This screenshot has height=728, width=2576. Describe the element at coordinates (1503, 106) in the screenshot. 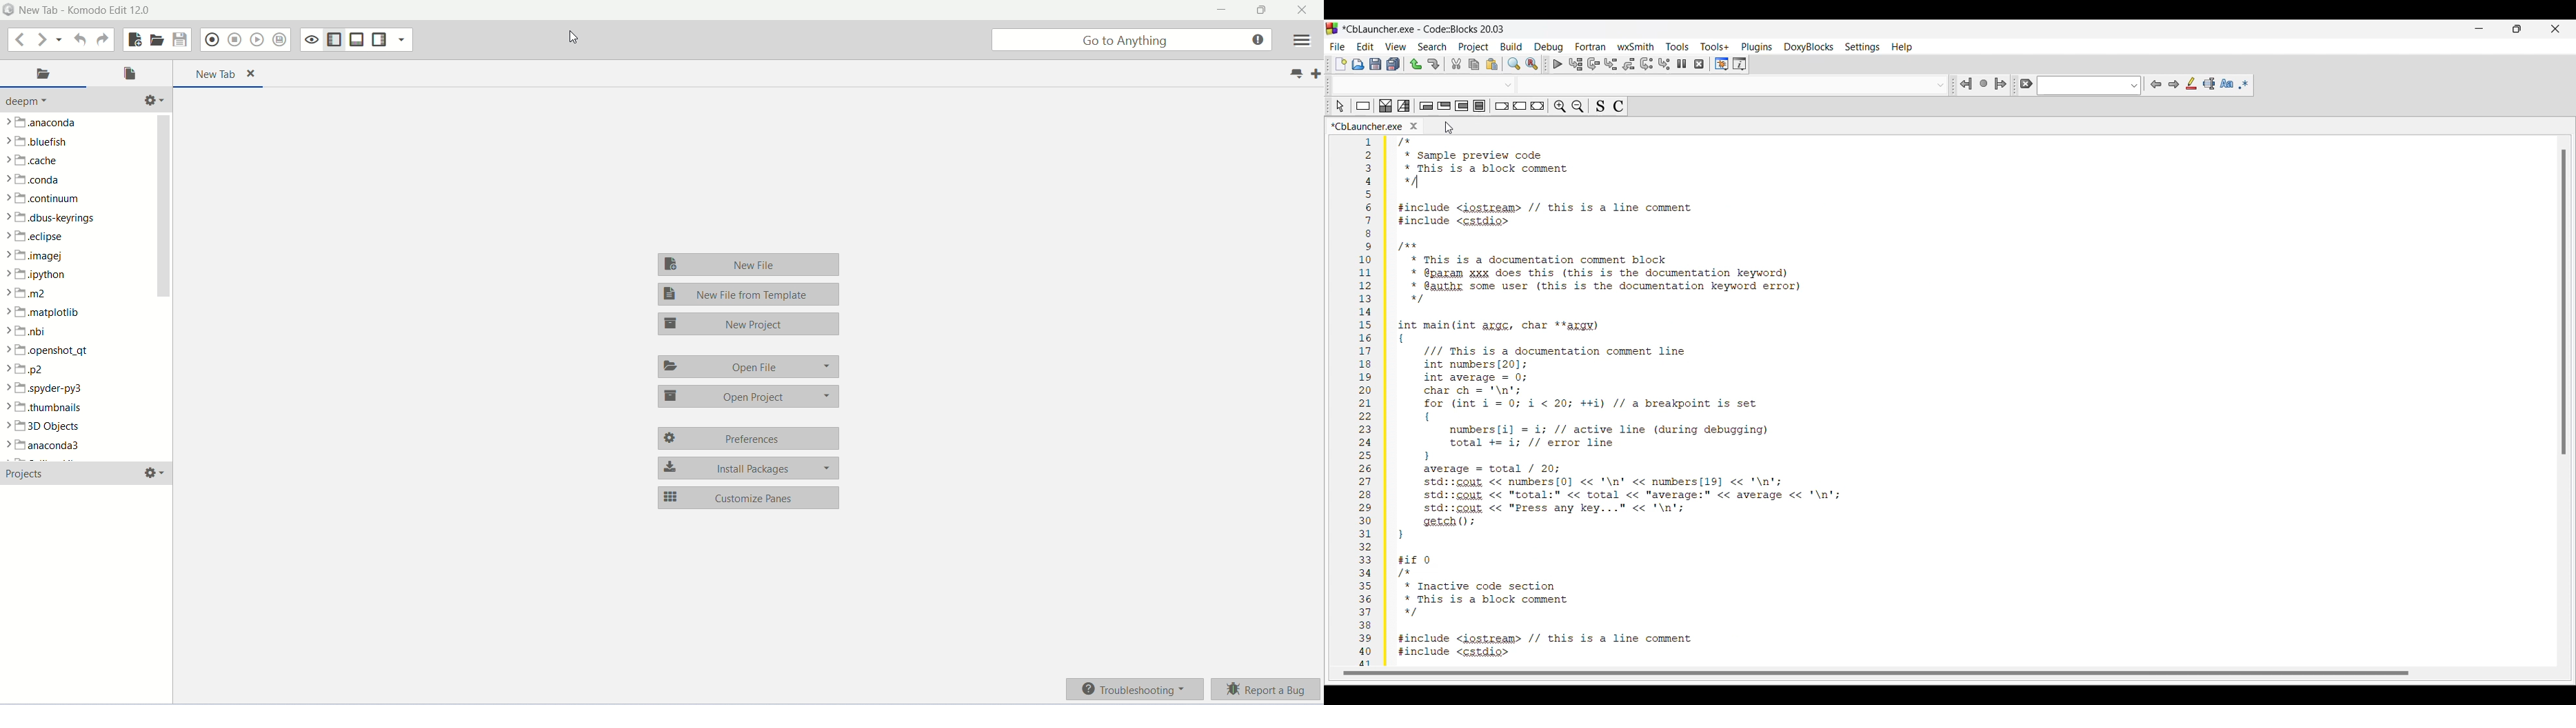

I see `Break instruction` at that location.